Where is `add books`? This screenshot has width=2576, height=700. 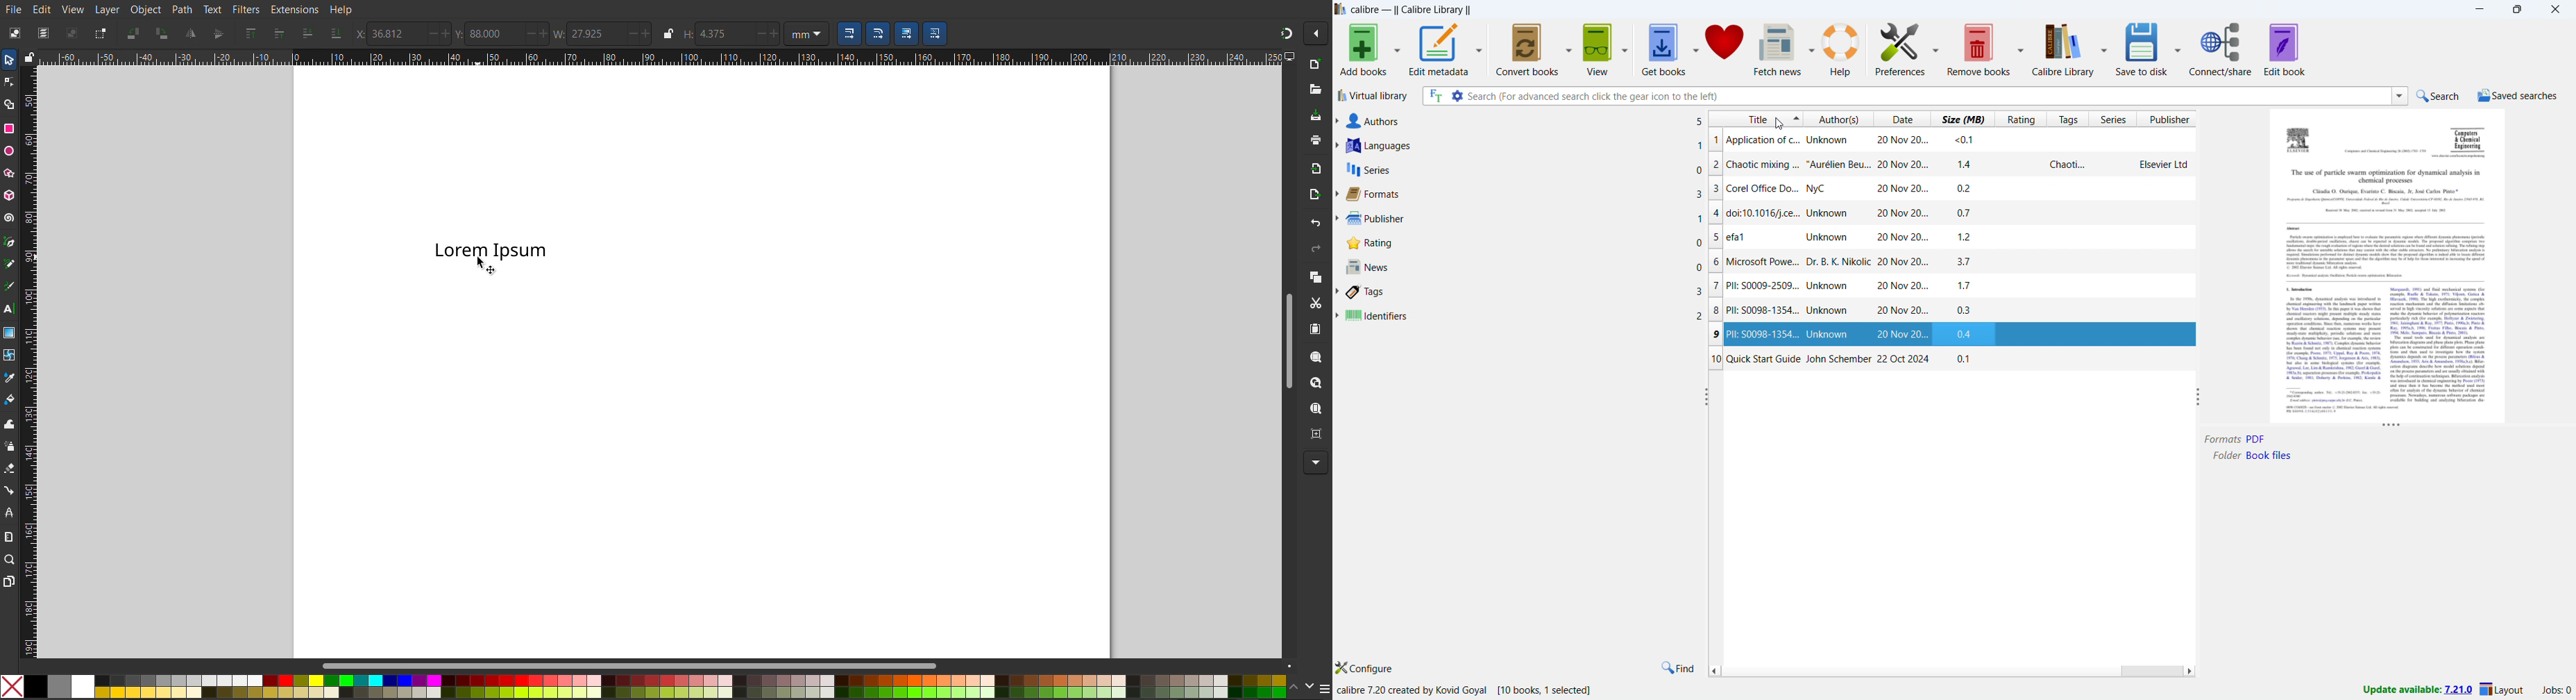 add books is located at coordinates (1395, 51).